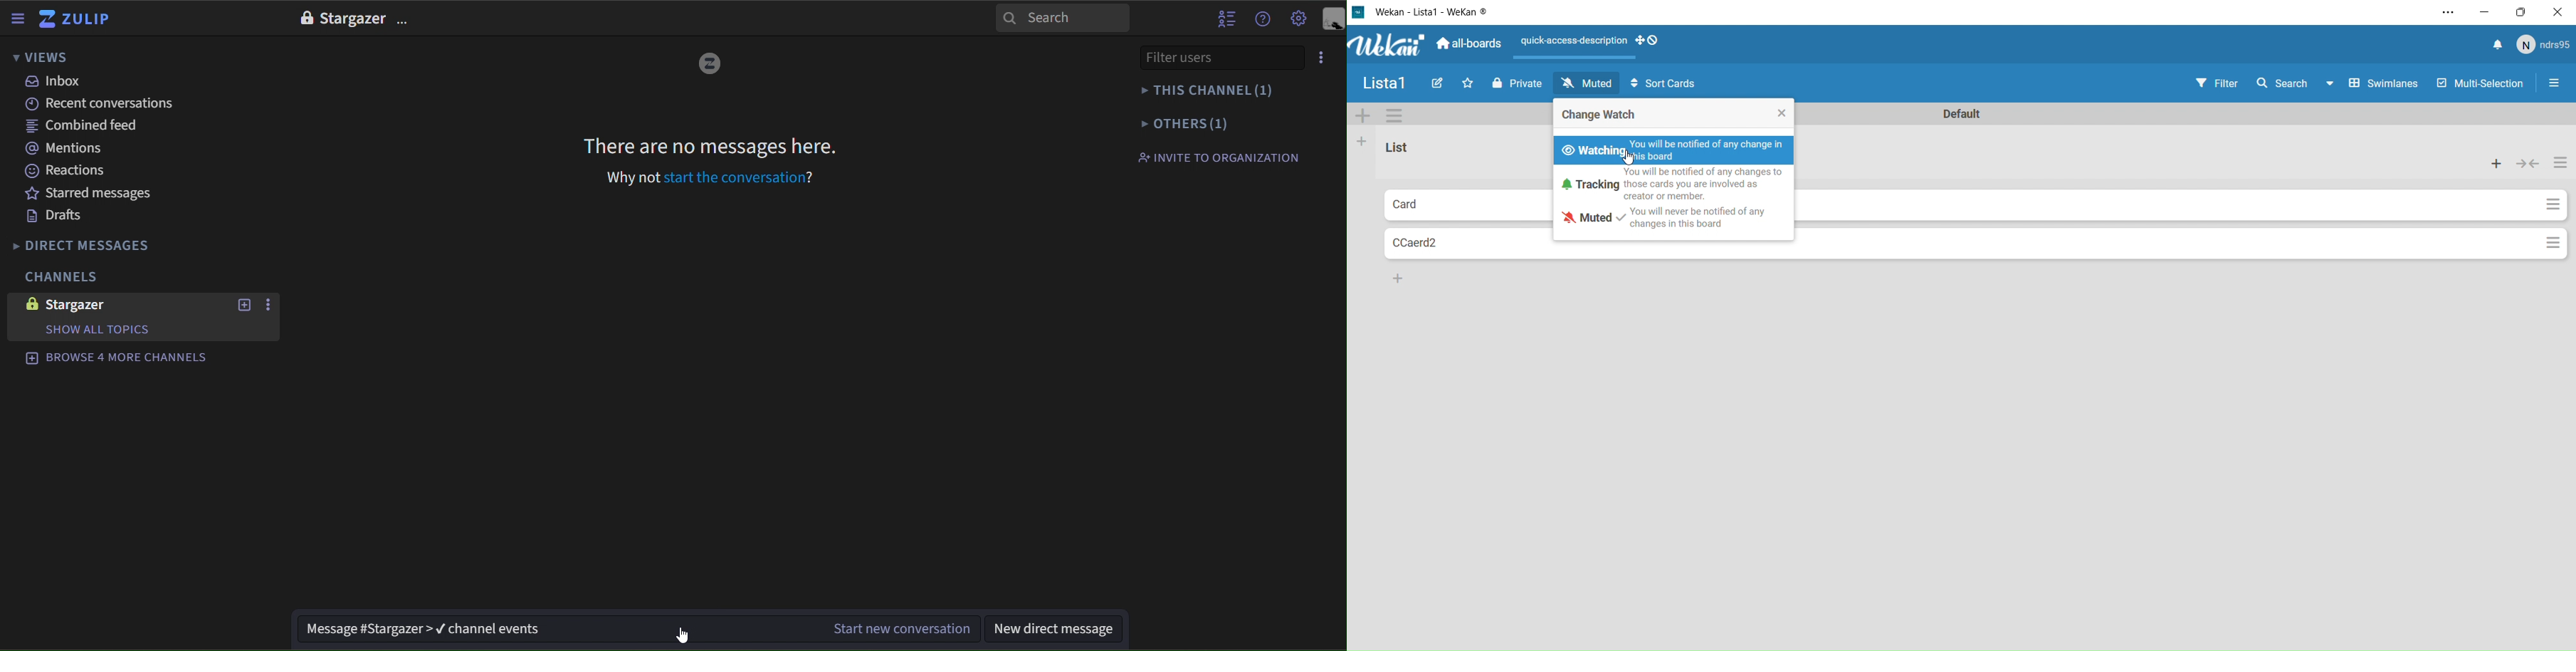  What do you see at coordinates (94, 246) in the screenshot?
I see `direct messages` at bounding box center [94, 246].